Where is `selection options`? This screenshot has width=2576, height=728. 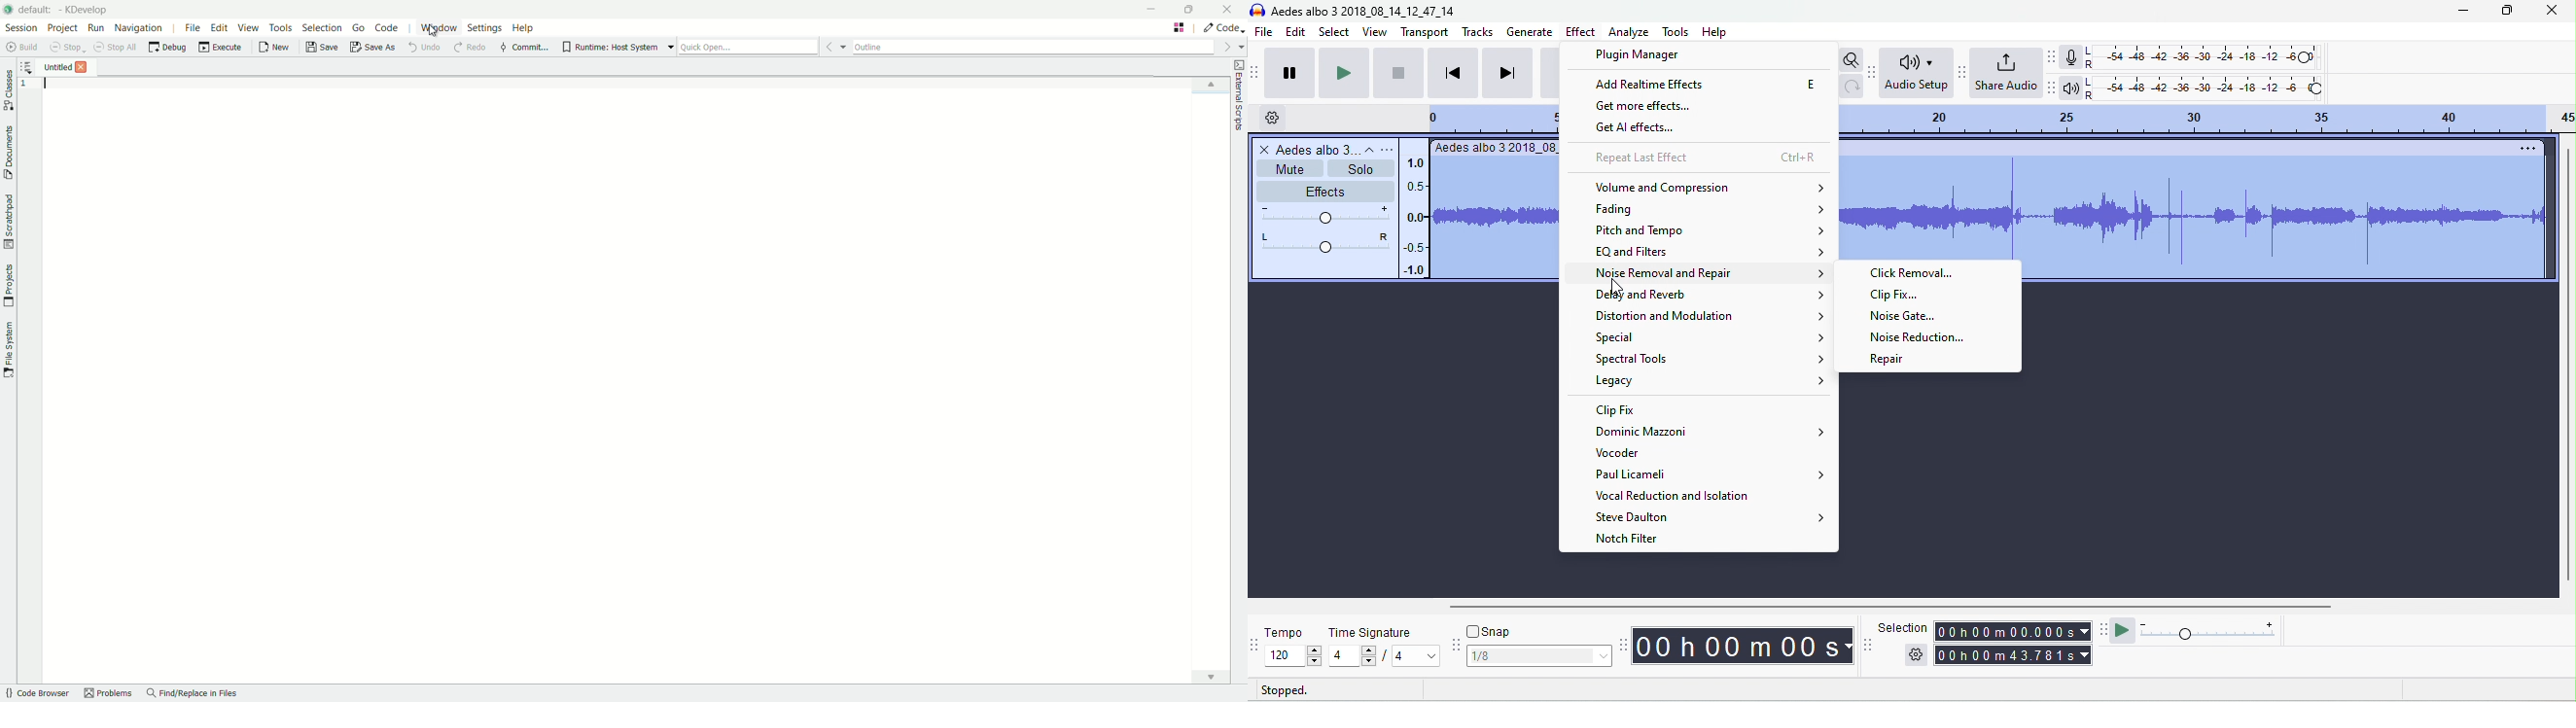
selection options is located at coordinates (1916, 653).